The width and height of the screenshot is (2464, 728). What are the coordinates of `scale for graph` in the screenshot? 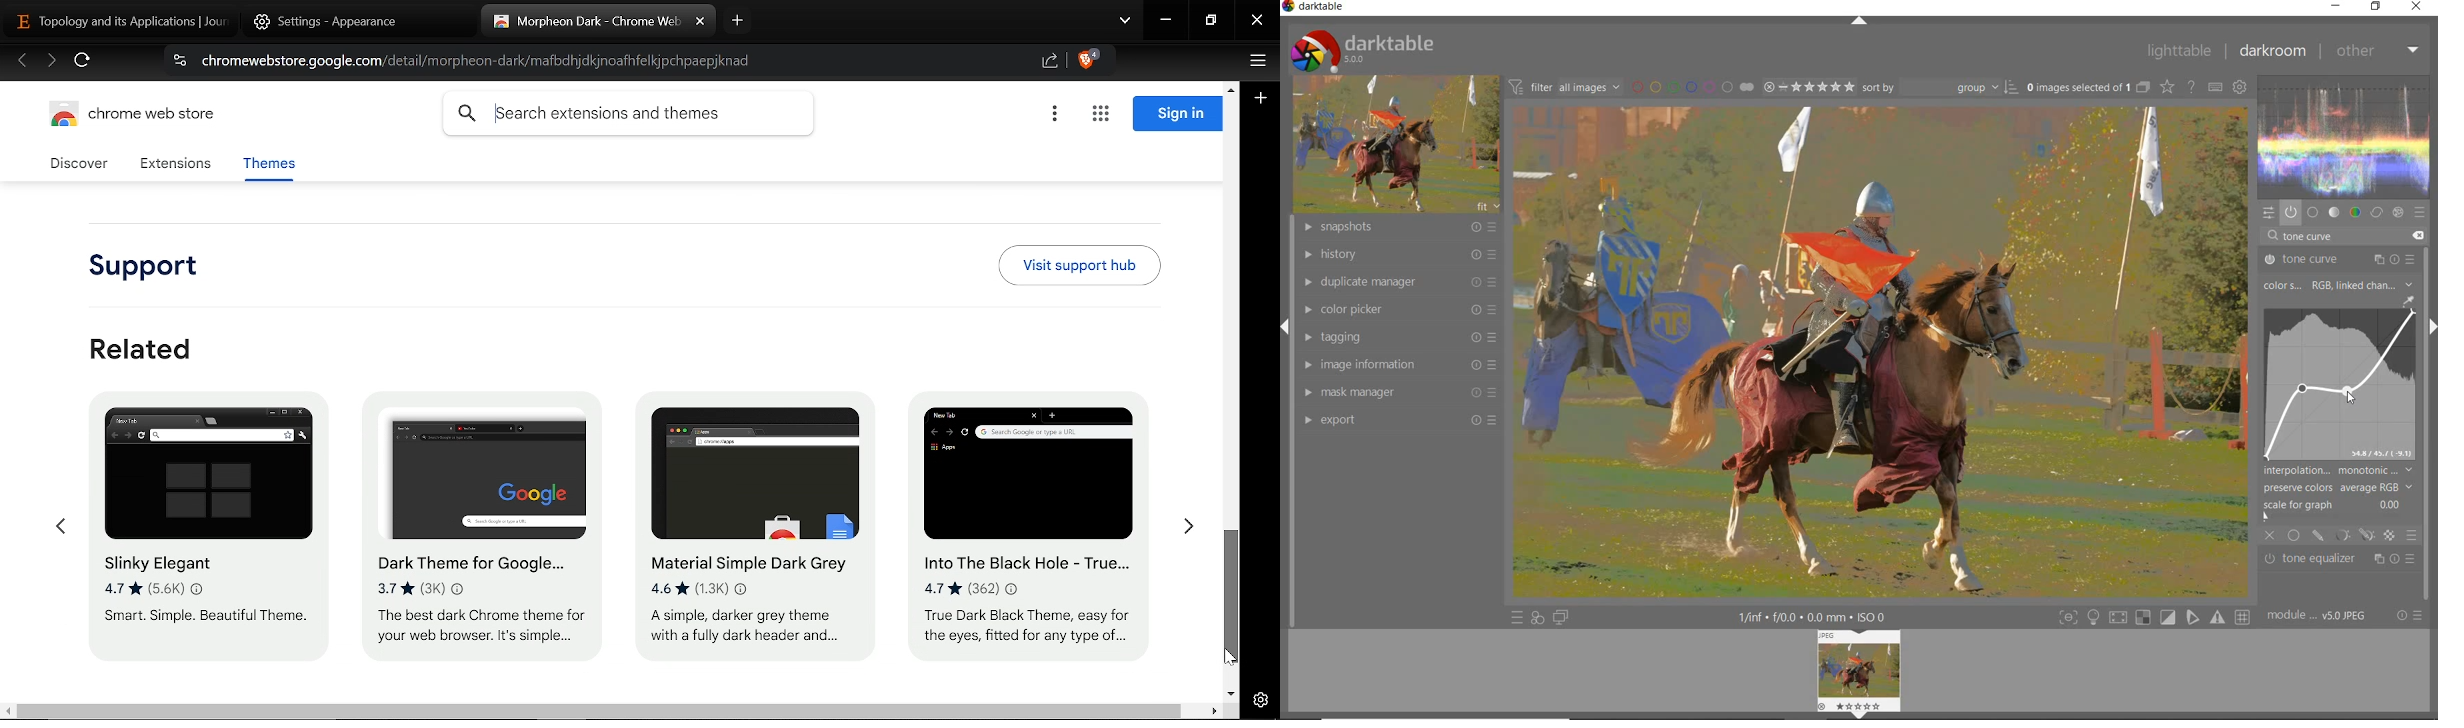 It's located at (2336, 505).